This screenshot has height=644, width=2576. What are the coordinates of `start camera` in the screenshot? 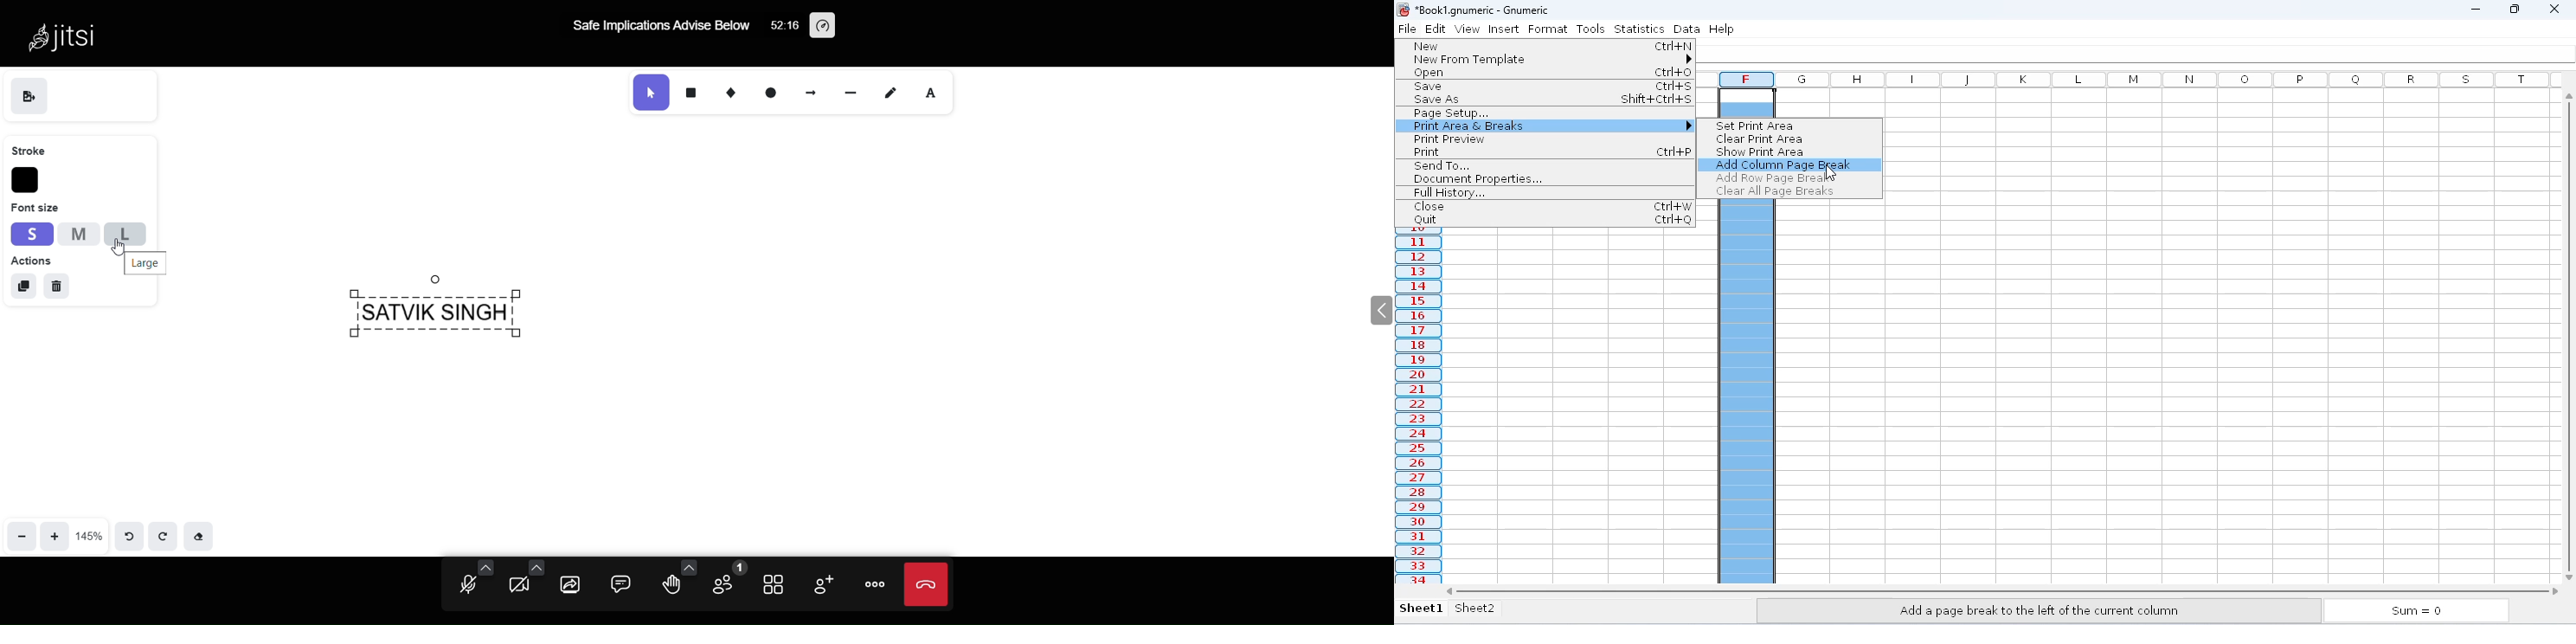 It's located at (523, 586).